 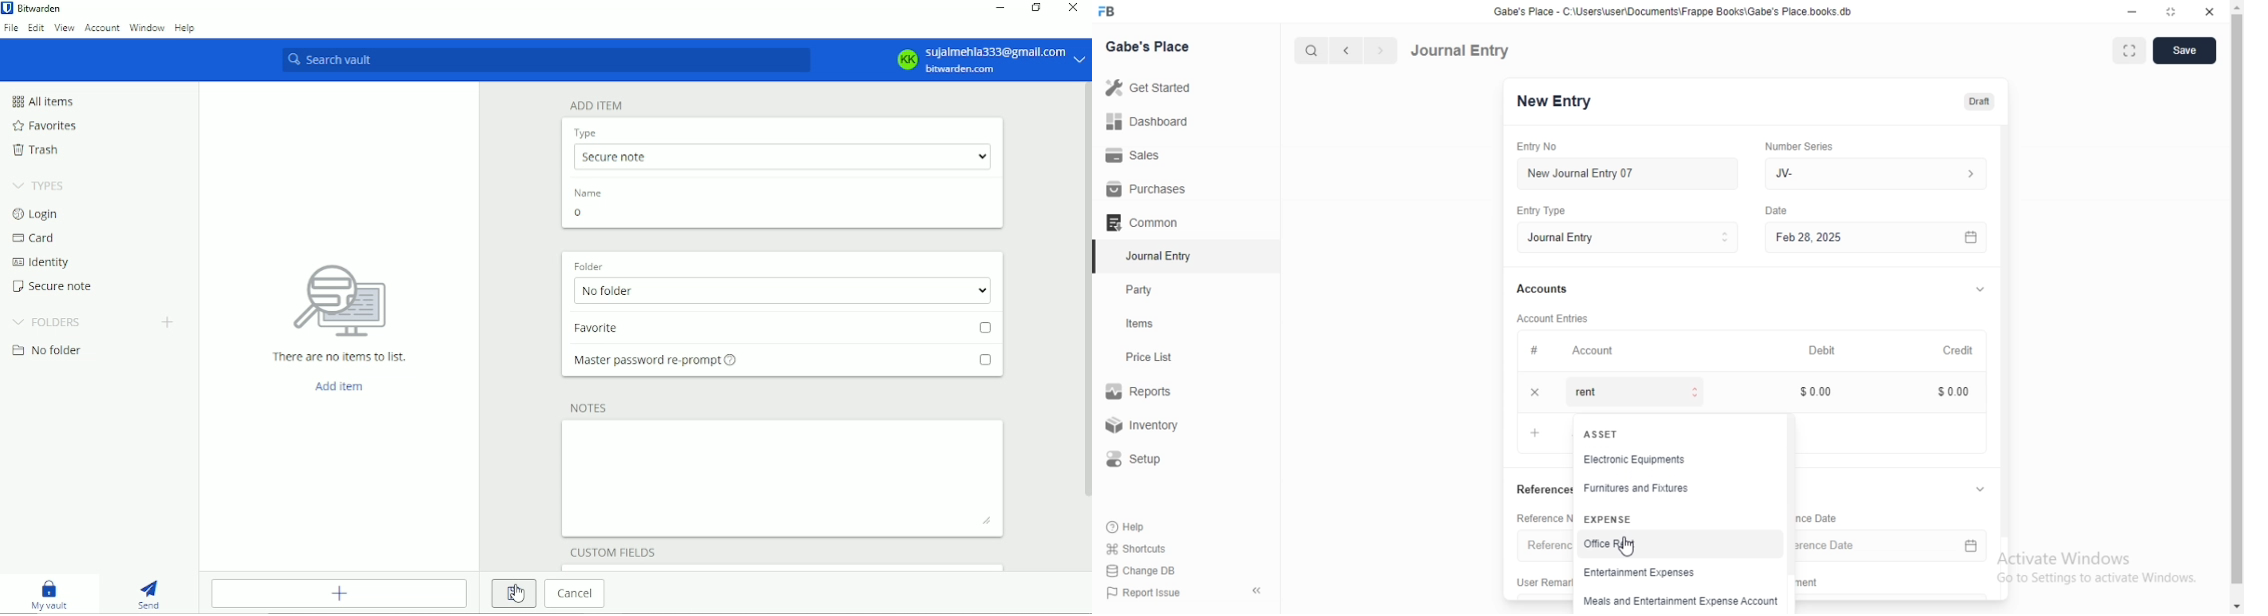 What do you see at coordinates (989, 60) in the screenshot?
I see `KK sujalmehla333@gmail.com    bitwarden.com` at bounding box center [989, 60].